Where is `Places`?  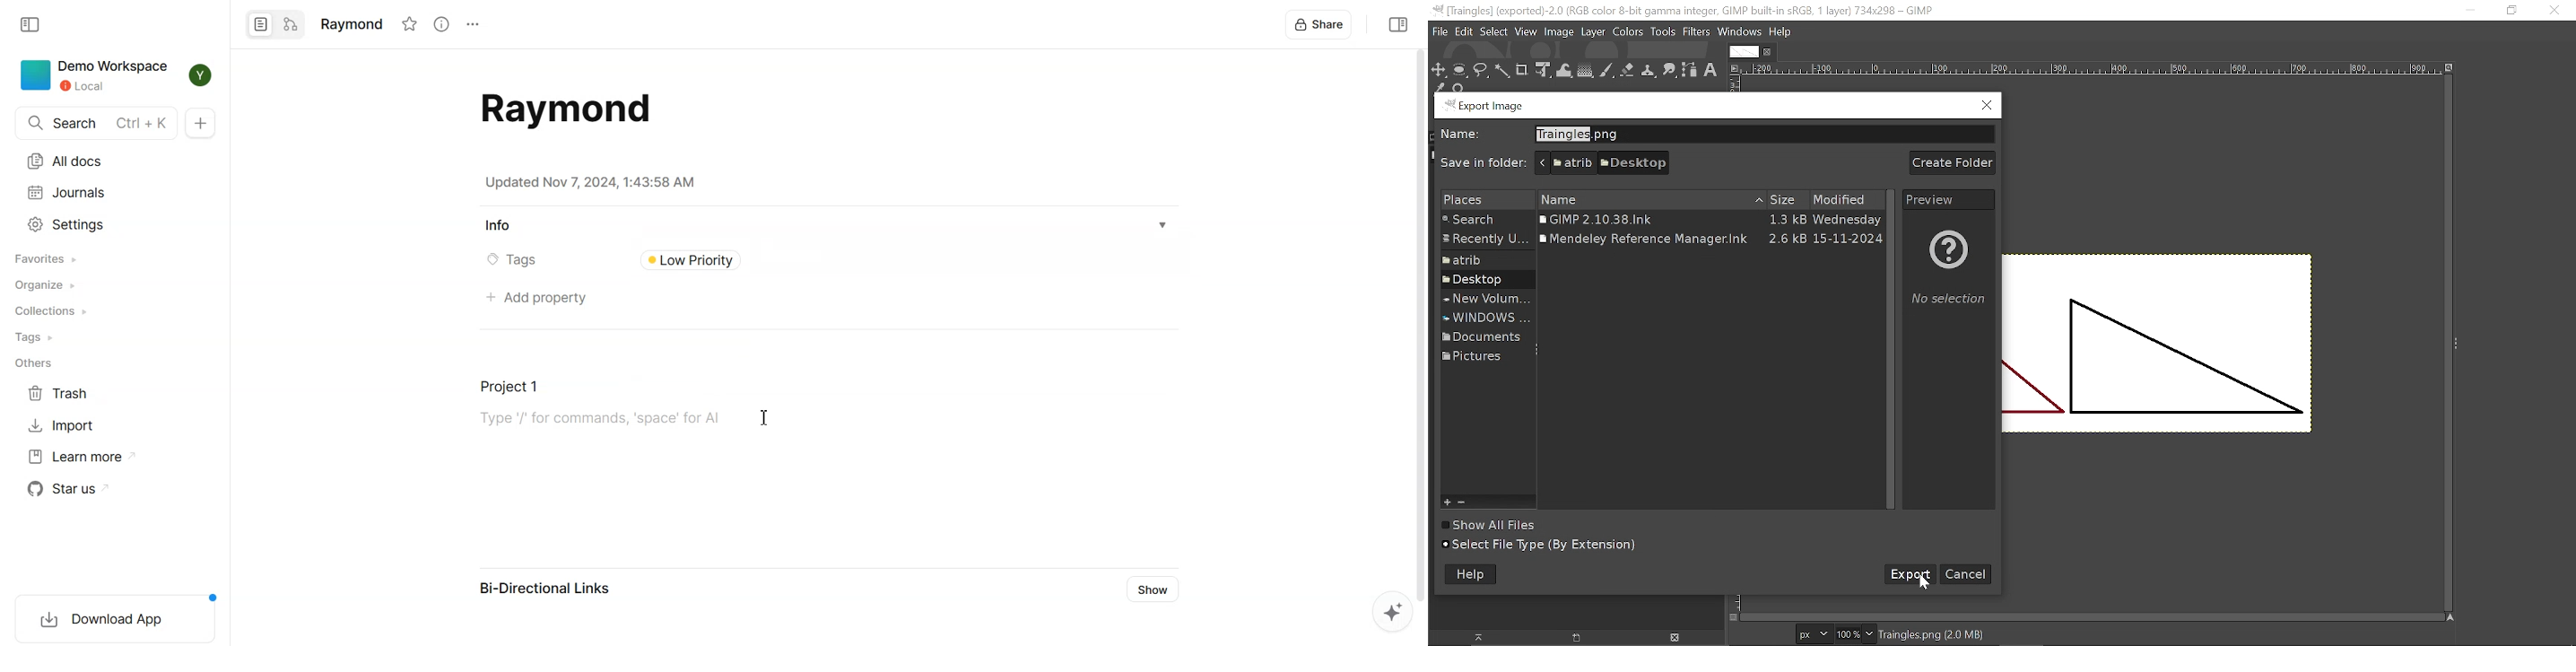
Places is located at coordinates (1481, 200).